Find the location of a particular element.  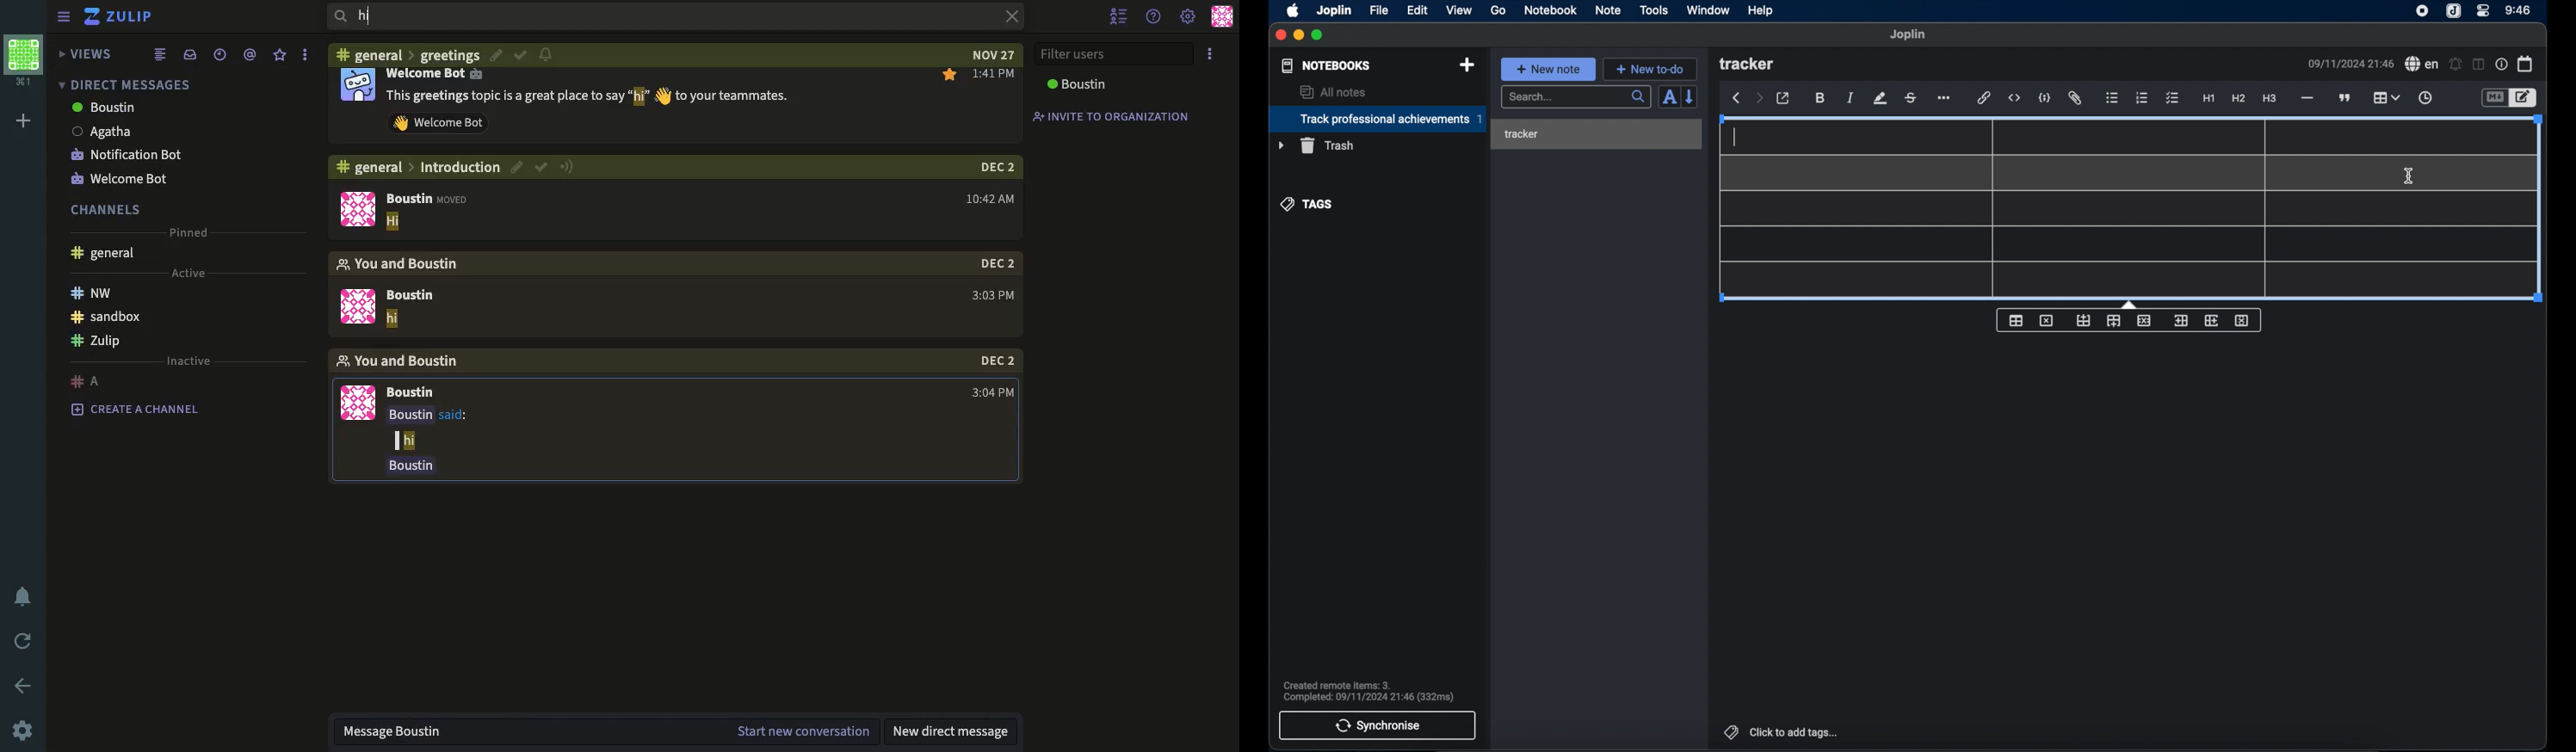

more options is located at coordinates (1946, 98).